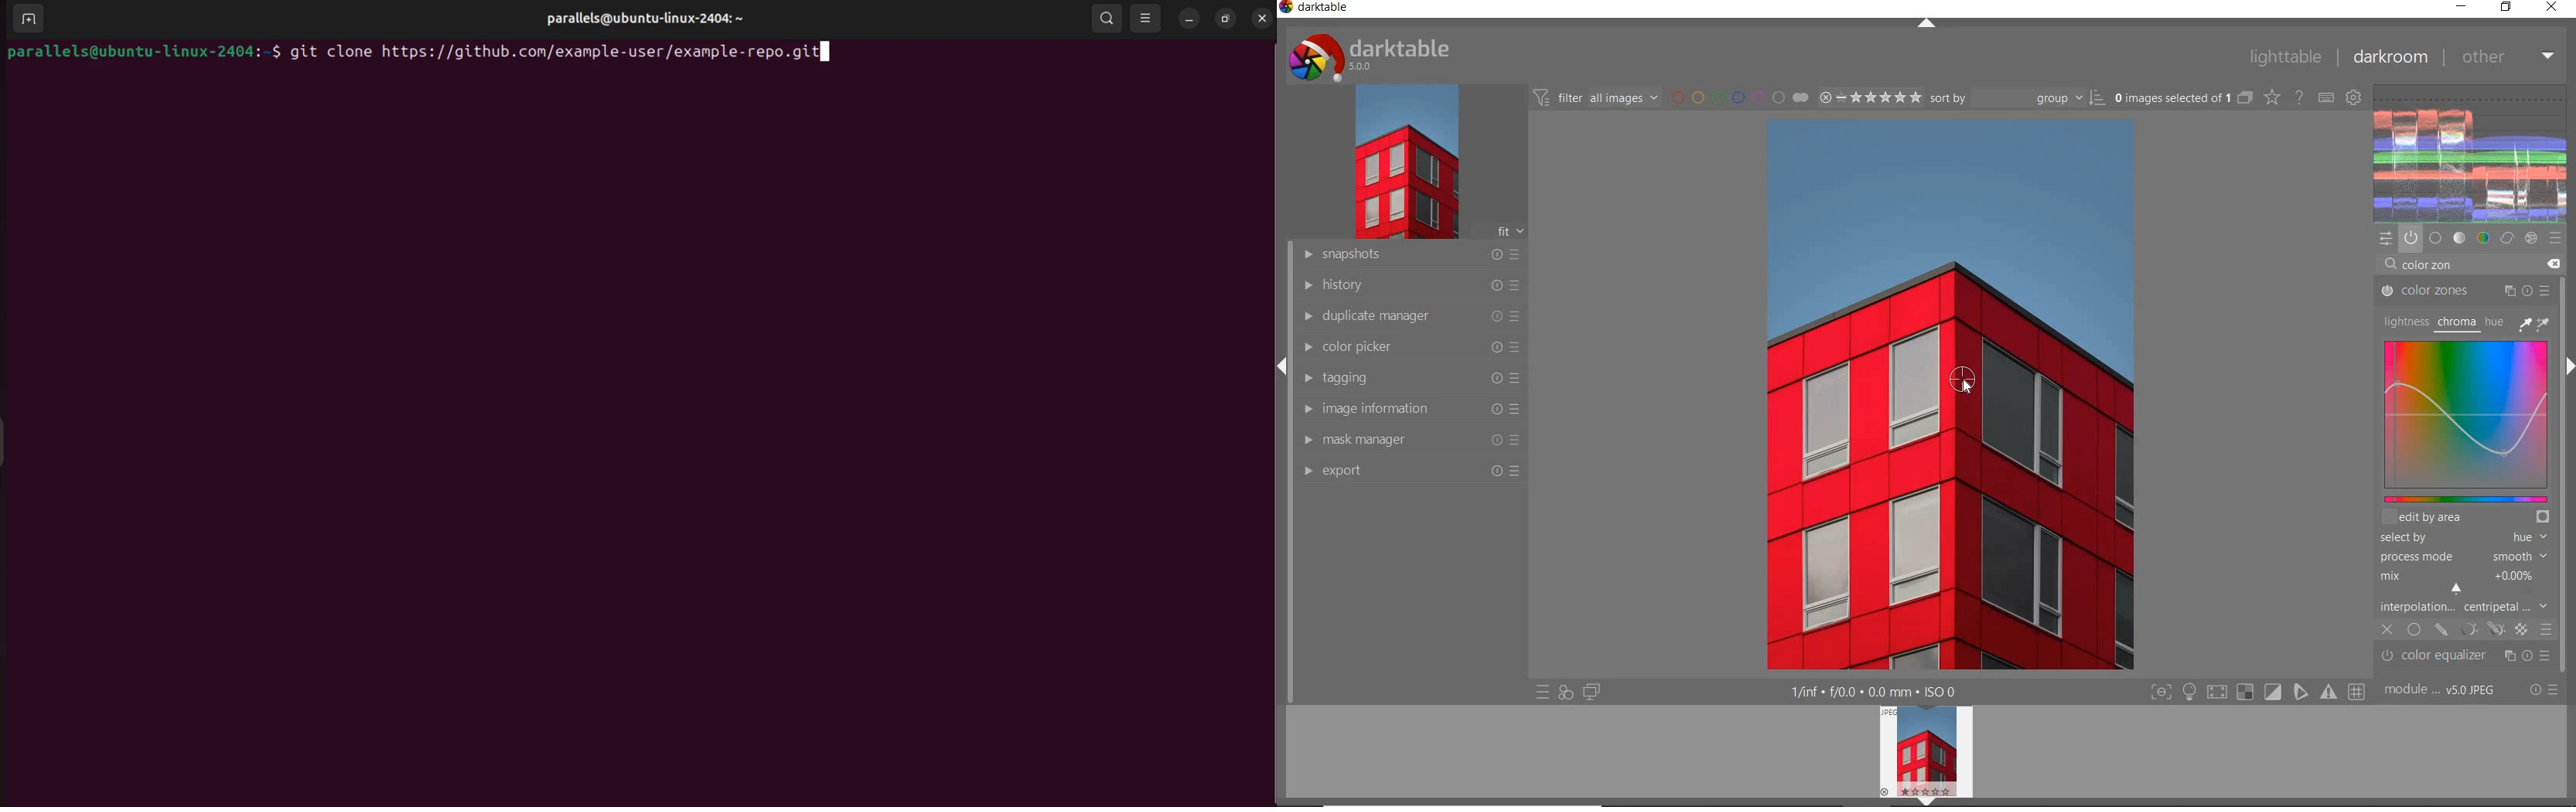  What do you see at coordinates (2300, 693) in the screenshot?
I see `guides overlay` at bounding box center [2300, 693].